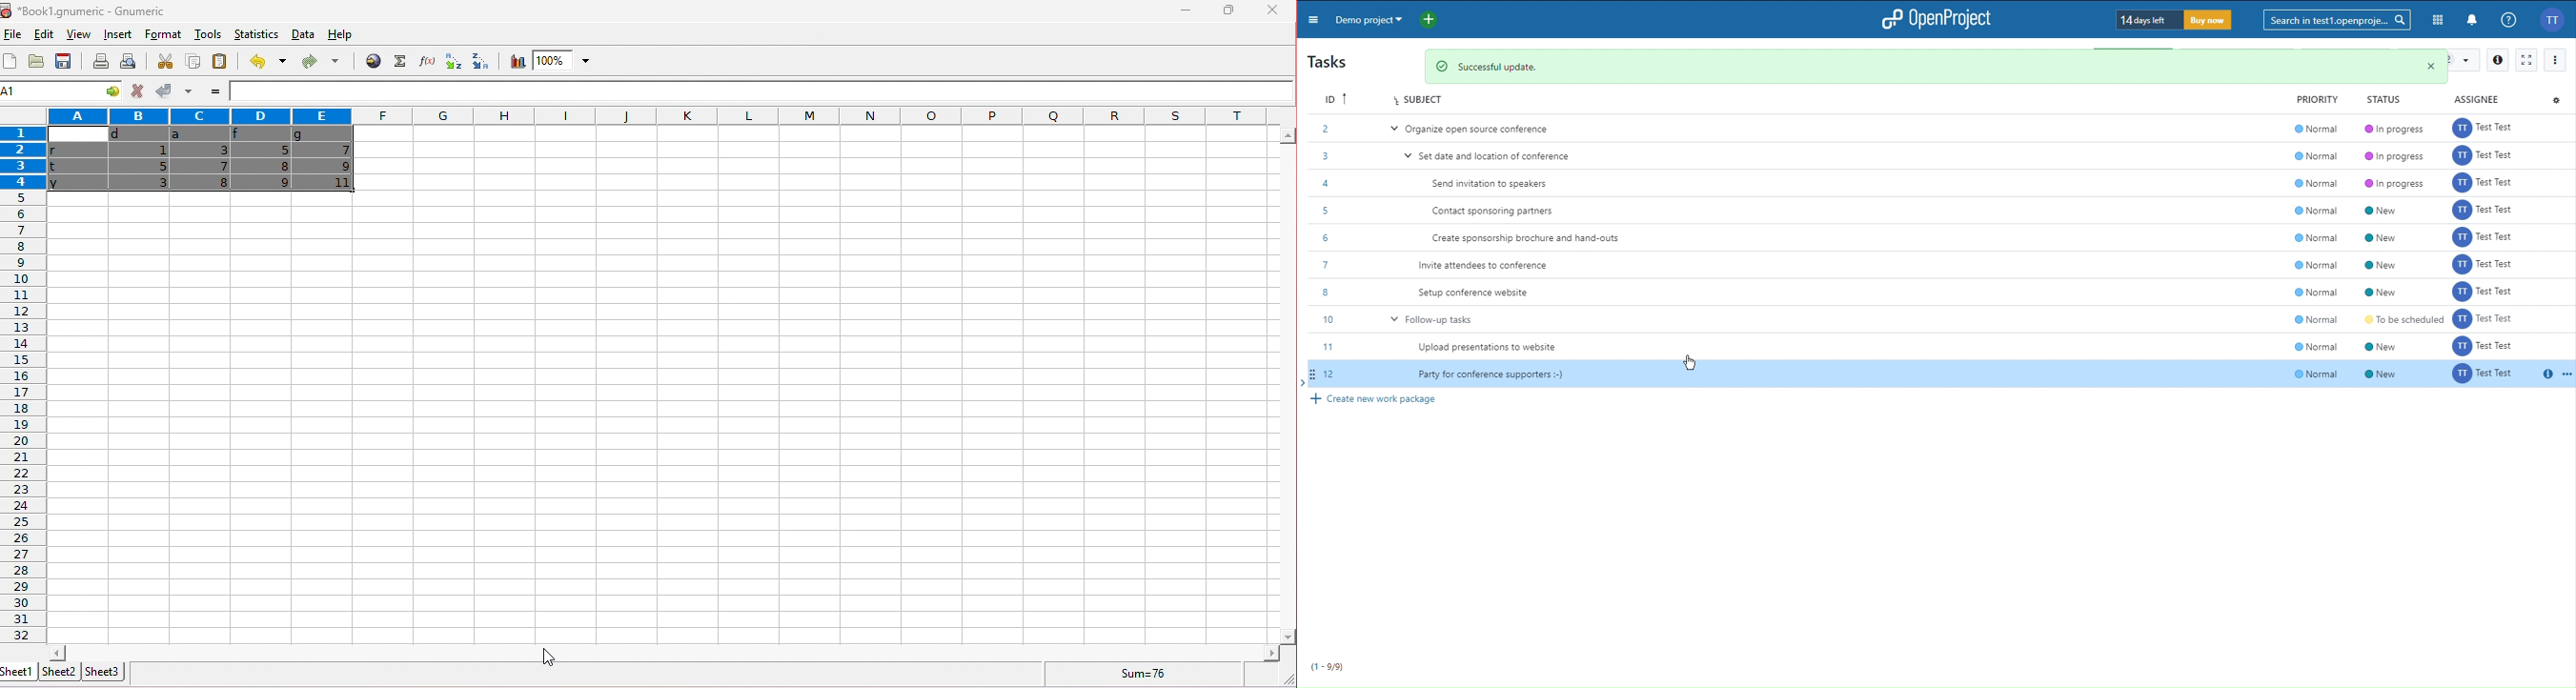  I want to click on Settings, so click(2556, 98).